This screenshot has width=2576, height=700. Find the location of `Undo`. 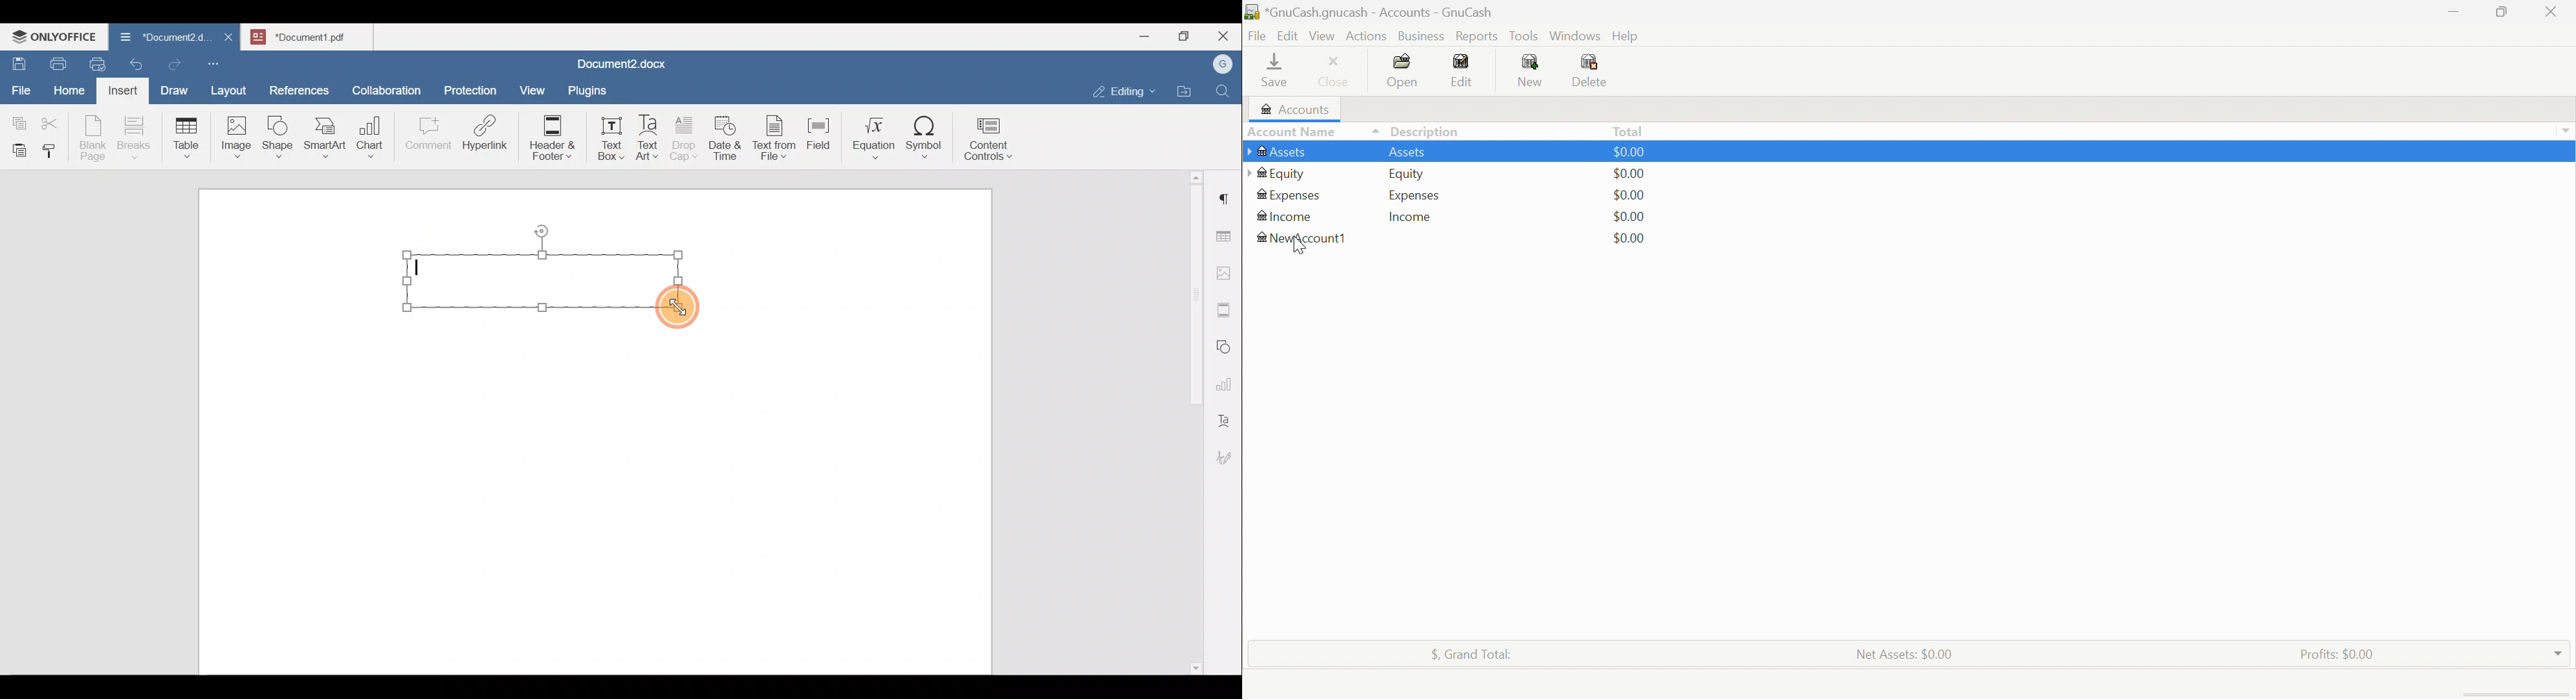

Undo is located at coordinates (133, 62).